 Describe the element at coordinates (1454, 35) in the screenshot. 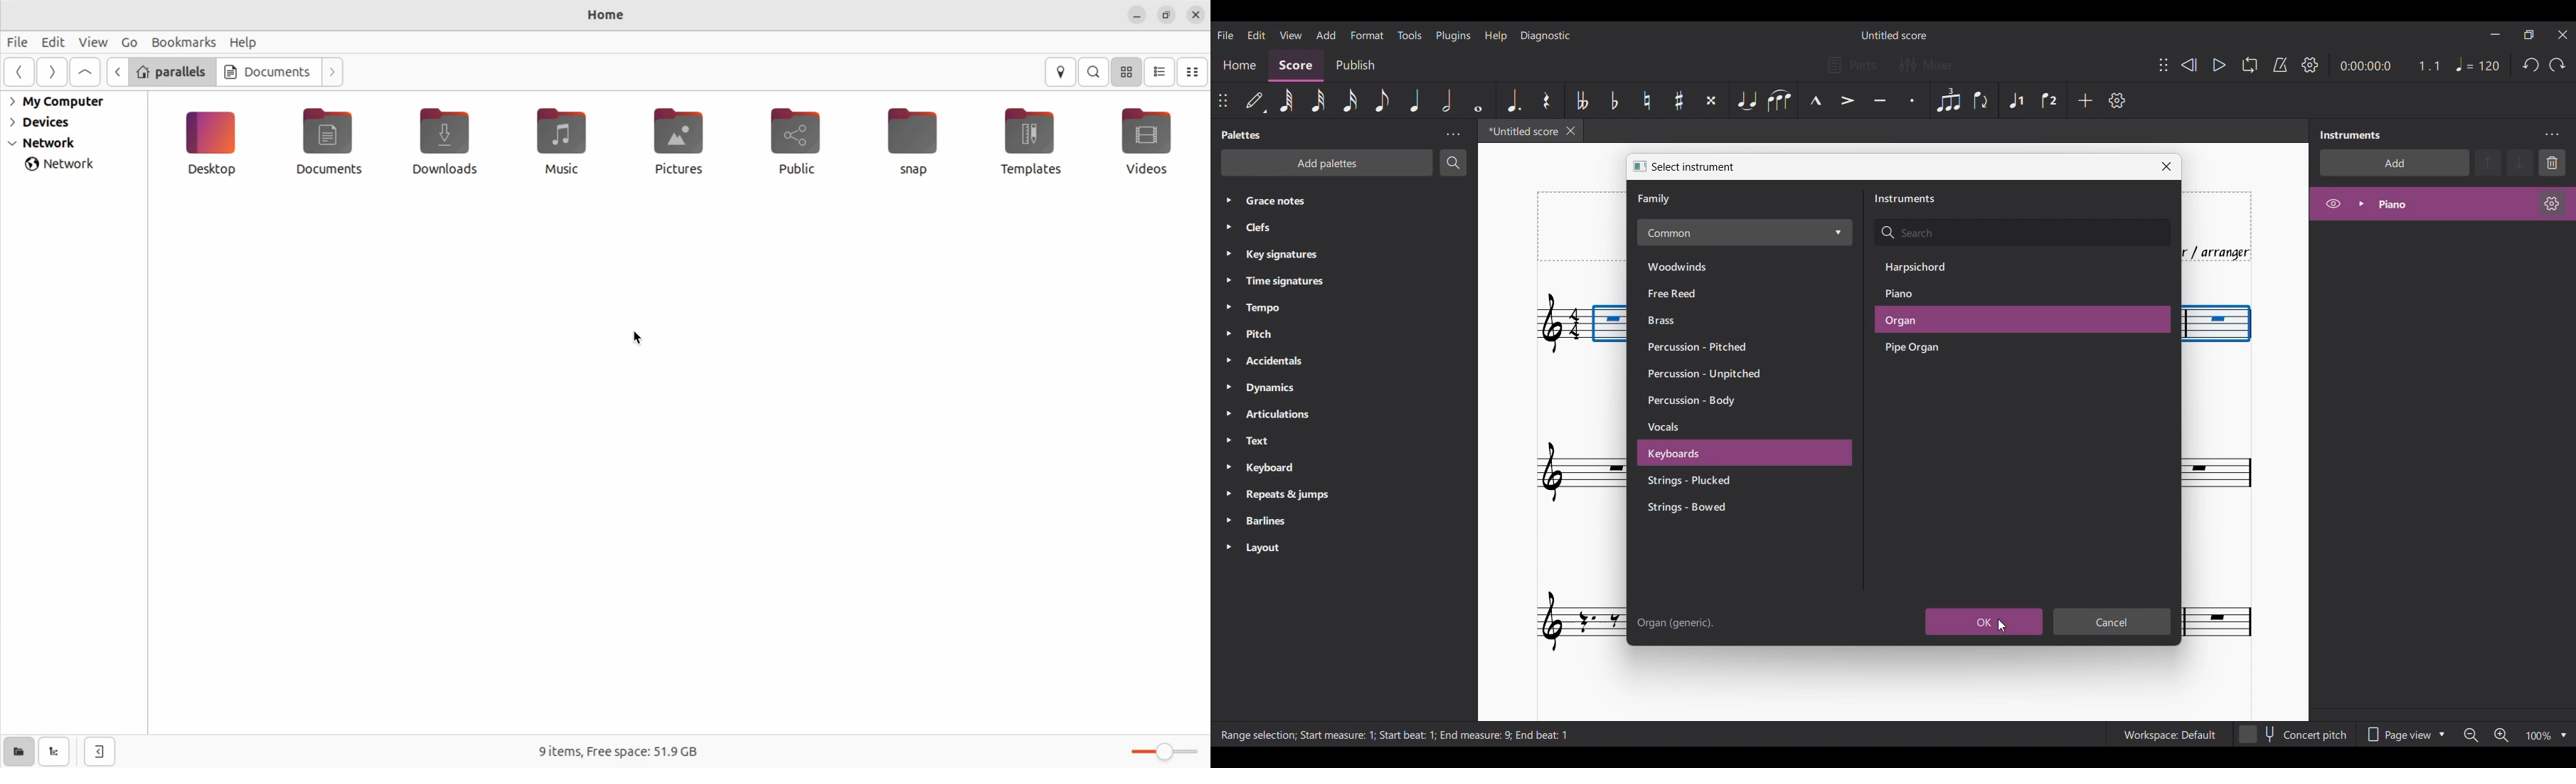

I see `Plugins menu` at that location.